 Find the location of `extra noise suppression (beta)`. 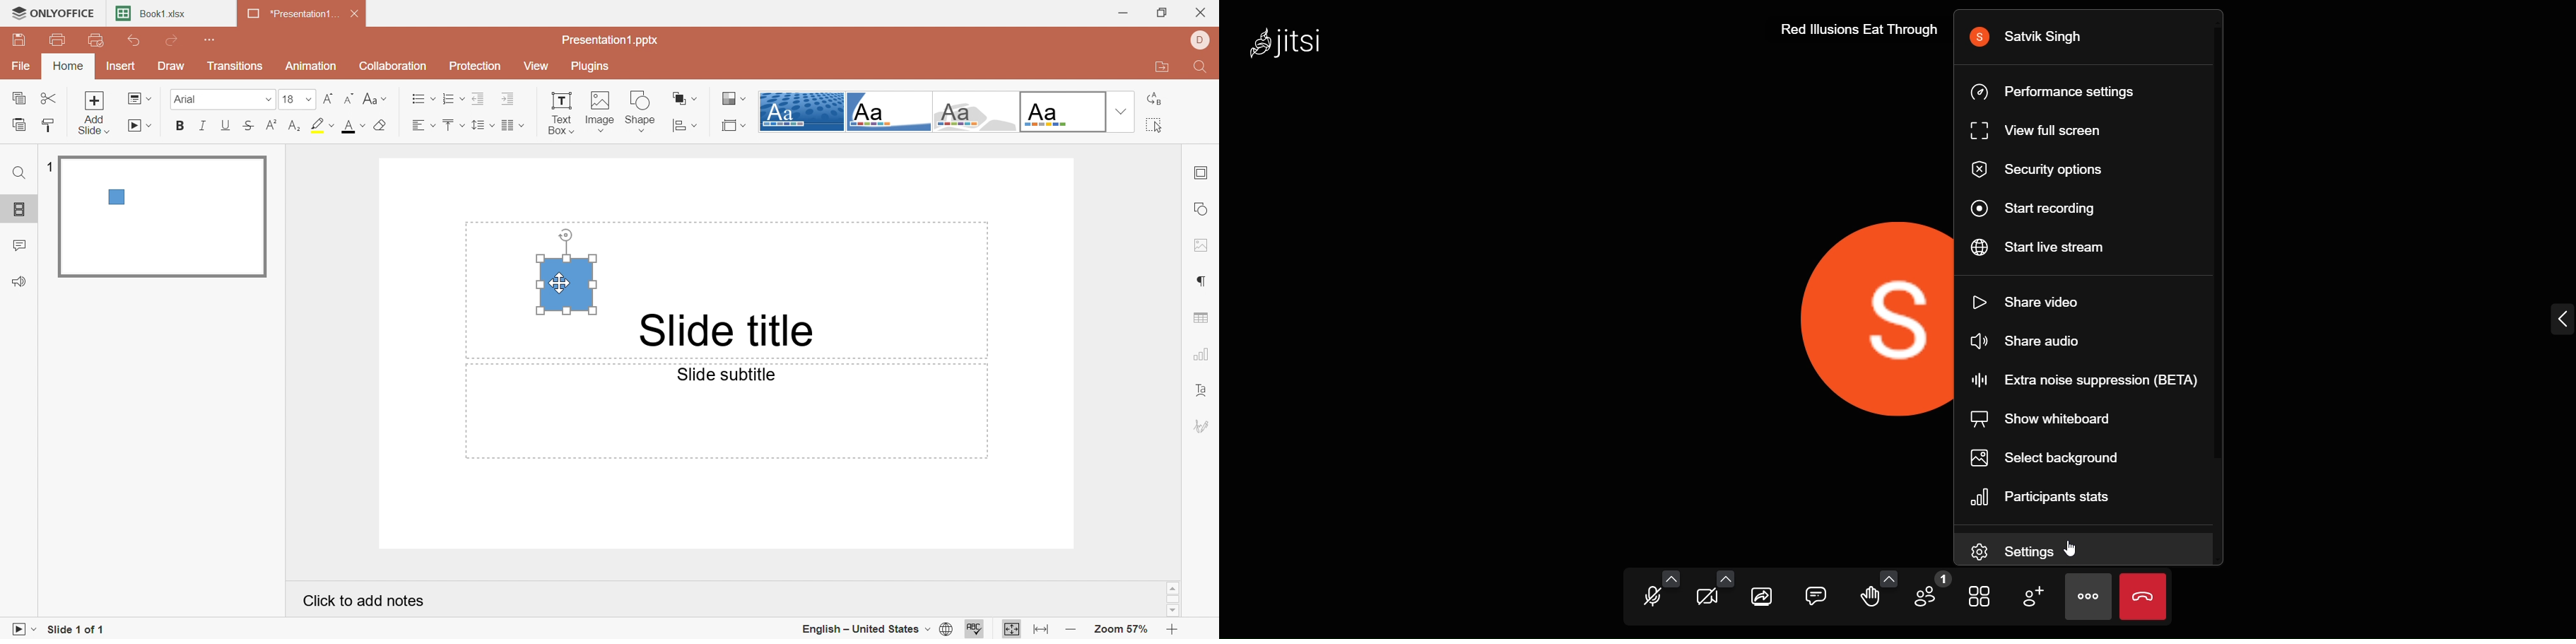

extra noise suppression (beta) is located at coordinates (2083, 379).